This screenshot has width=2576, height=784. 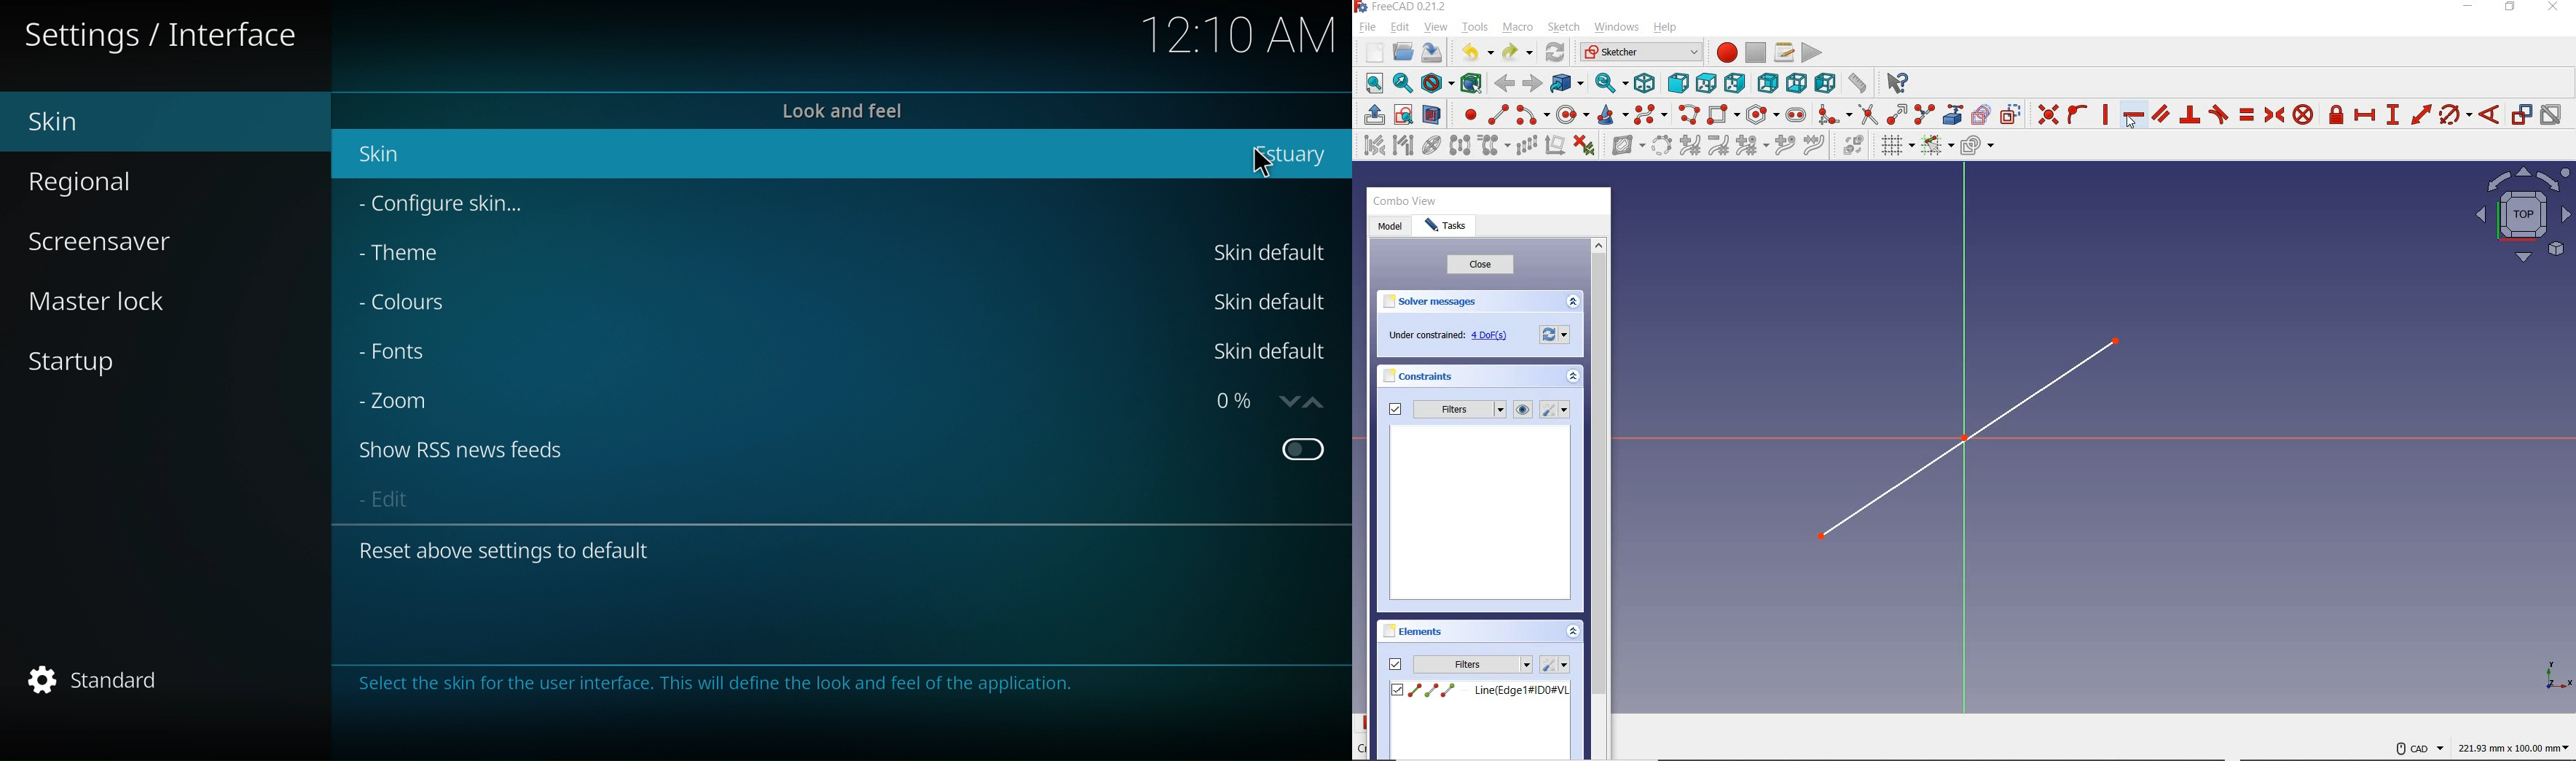 What do you see at coordinates (1977, 142) in the screenshot?
I see `CONFIGURE RENDERING ORDER` at bounding box center [1977, 142].